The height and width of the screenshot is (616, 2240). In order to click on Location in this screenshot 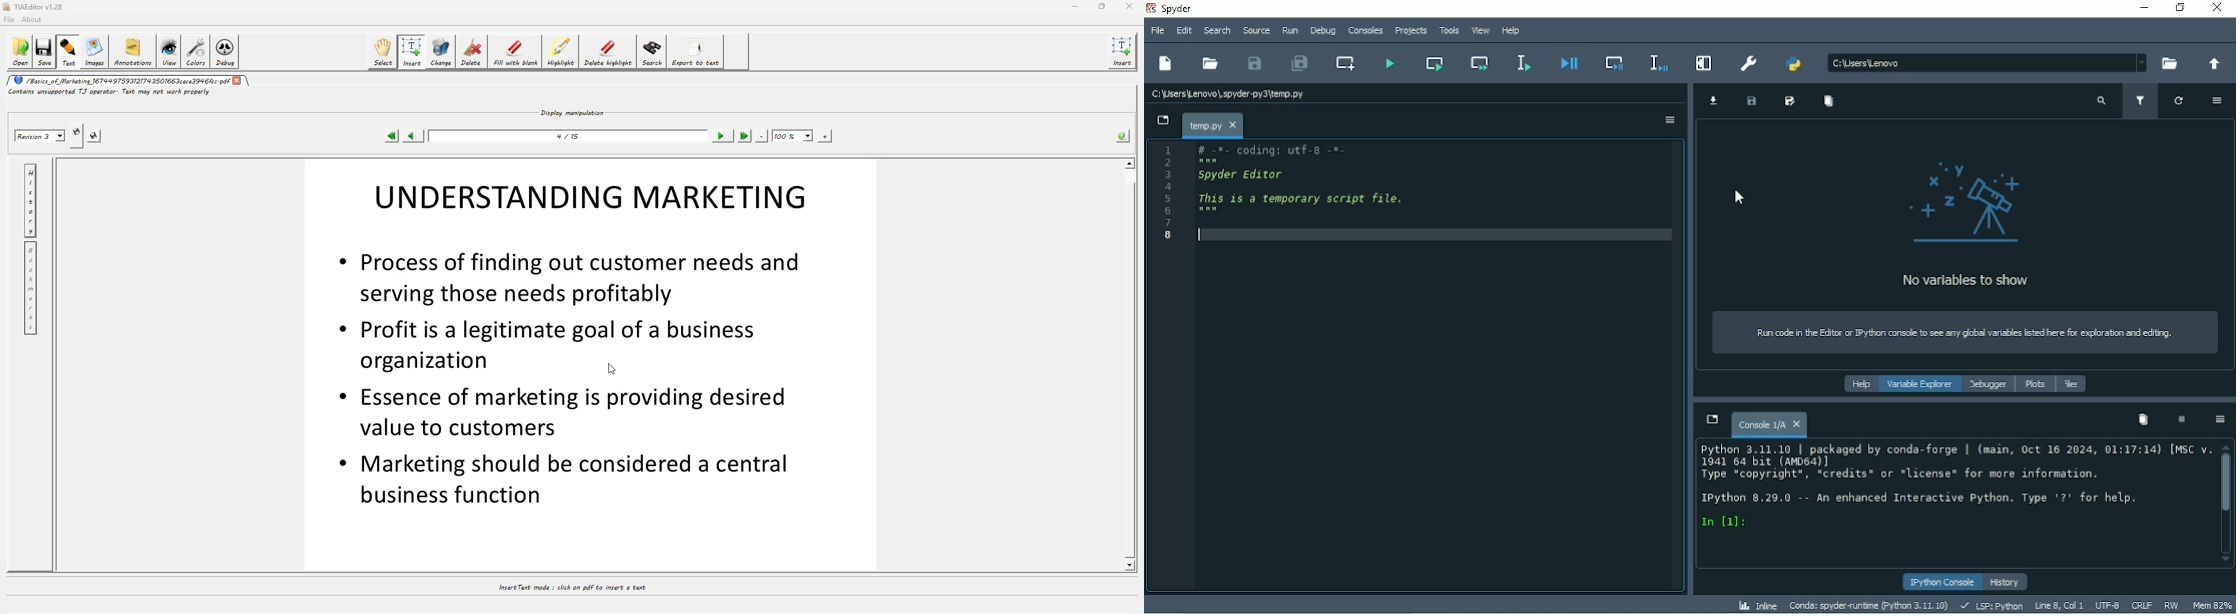, I will do `click(1985, 62)`.